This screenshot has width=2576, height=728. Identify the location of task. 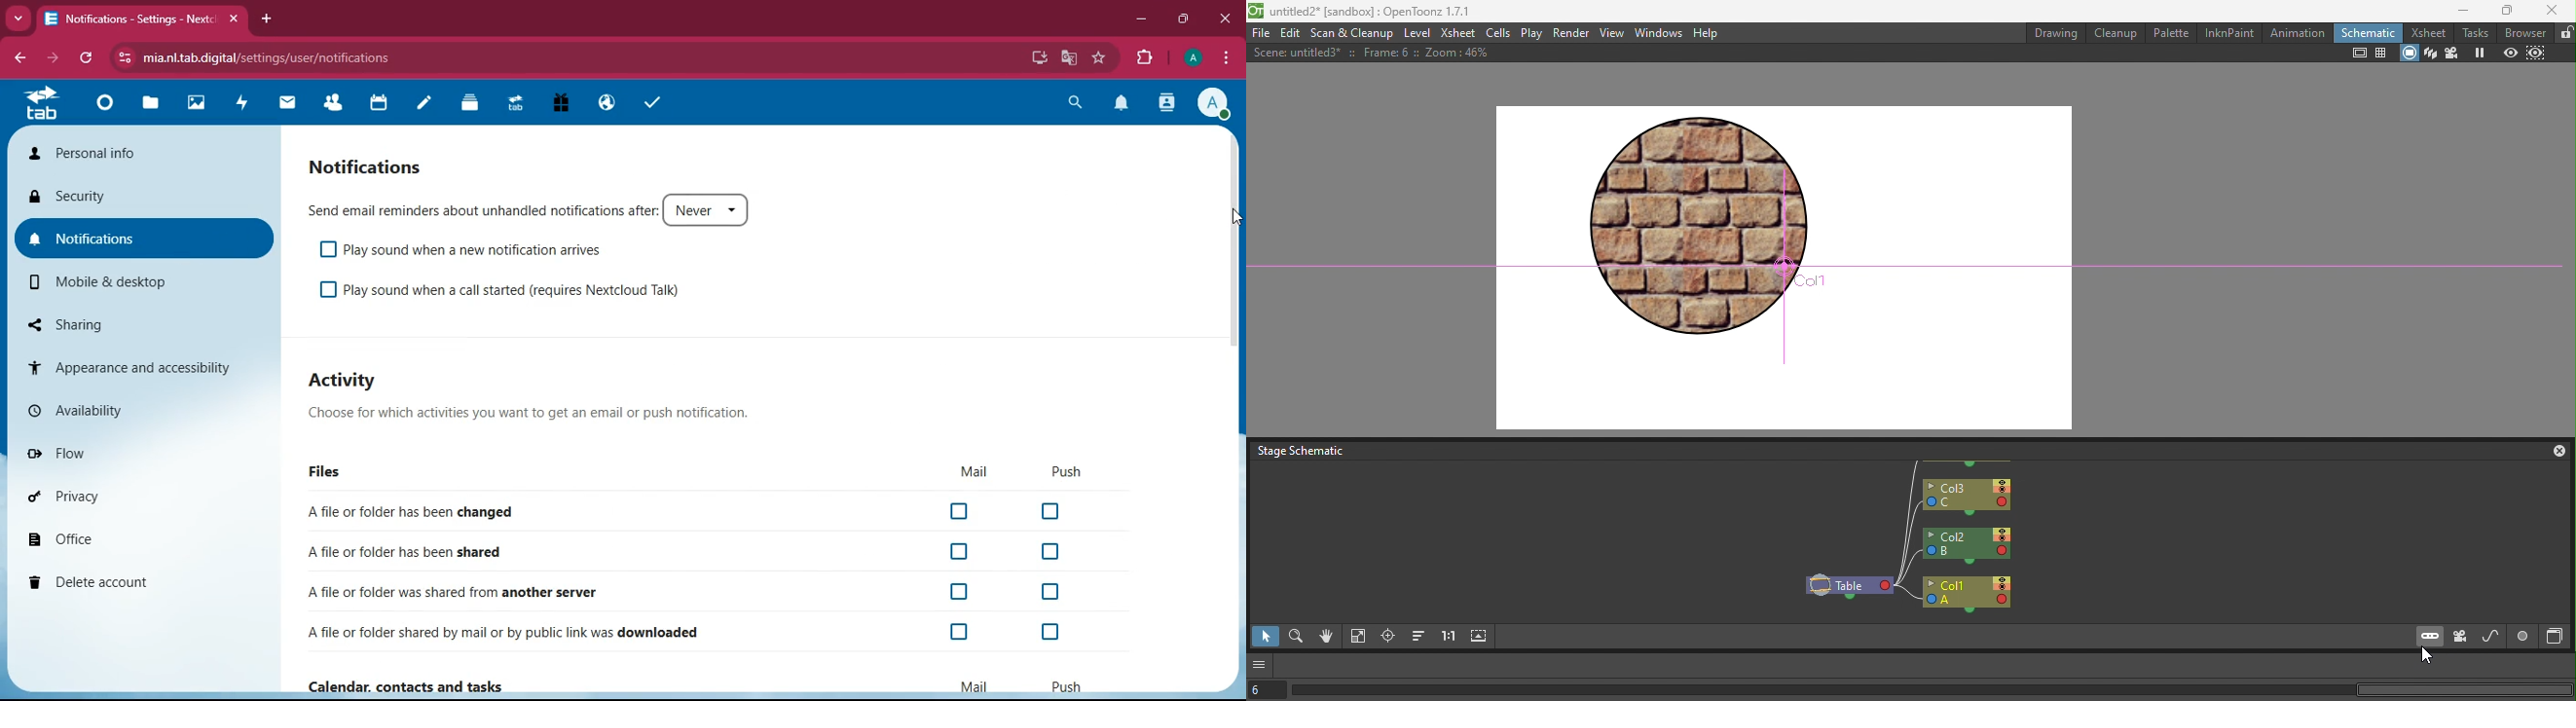
(657, 105).